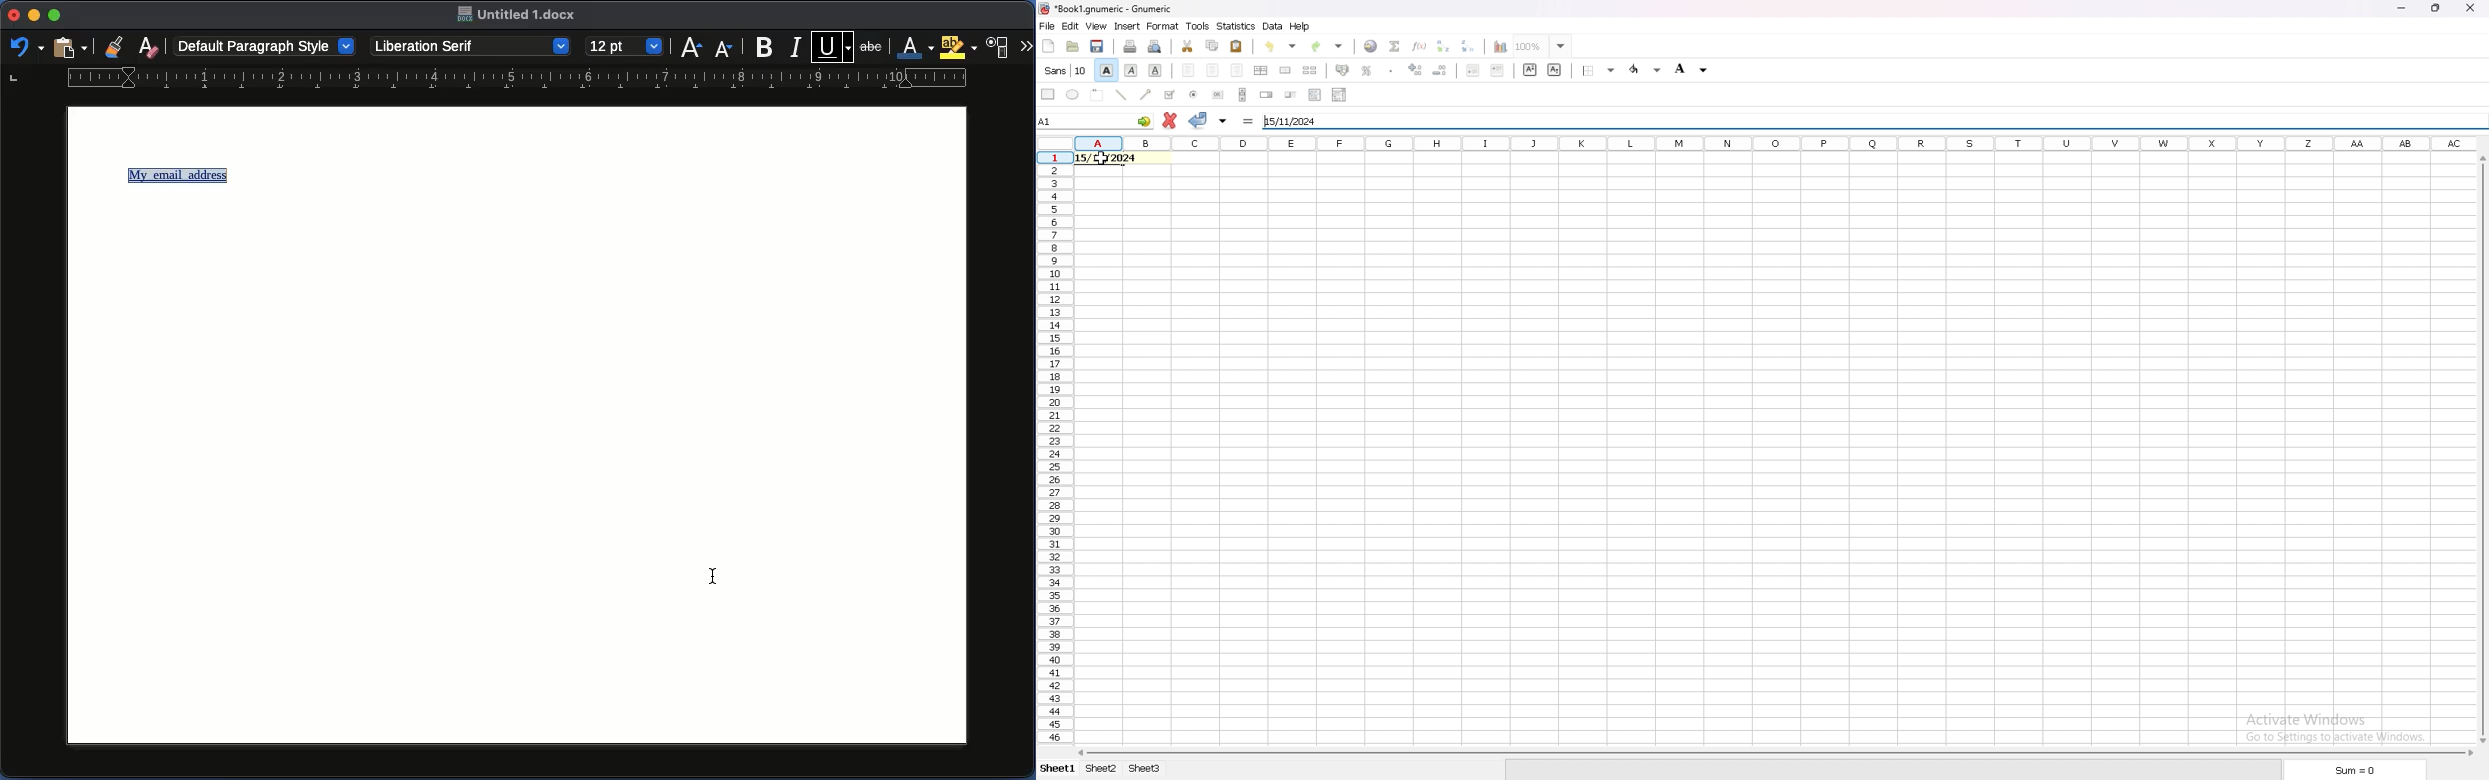 This screenshot has height=784, width=2492. I want to click on print, so click(1130, 46).